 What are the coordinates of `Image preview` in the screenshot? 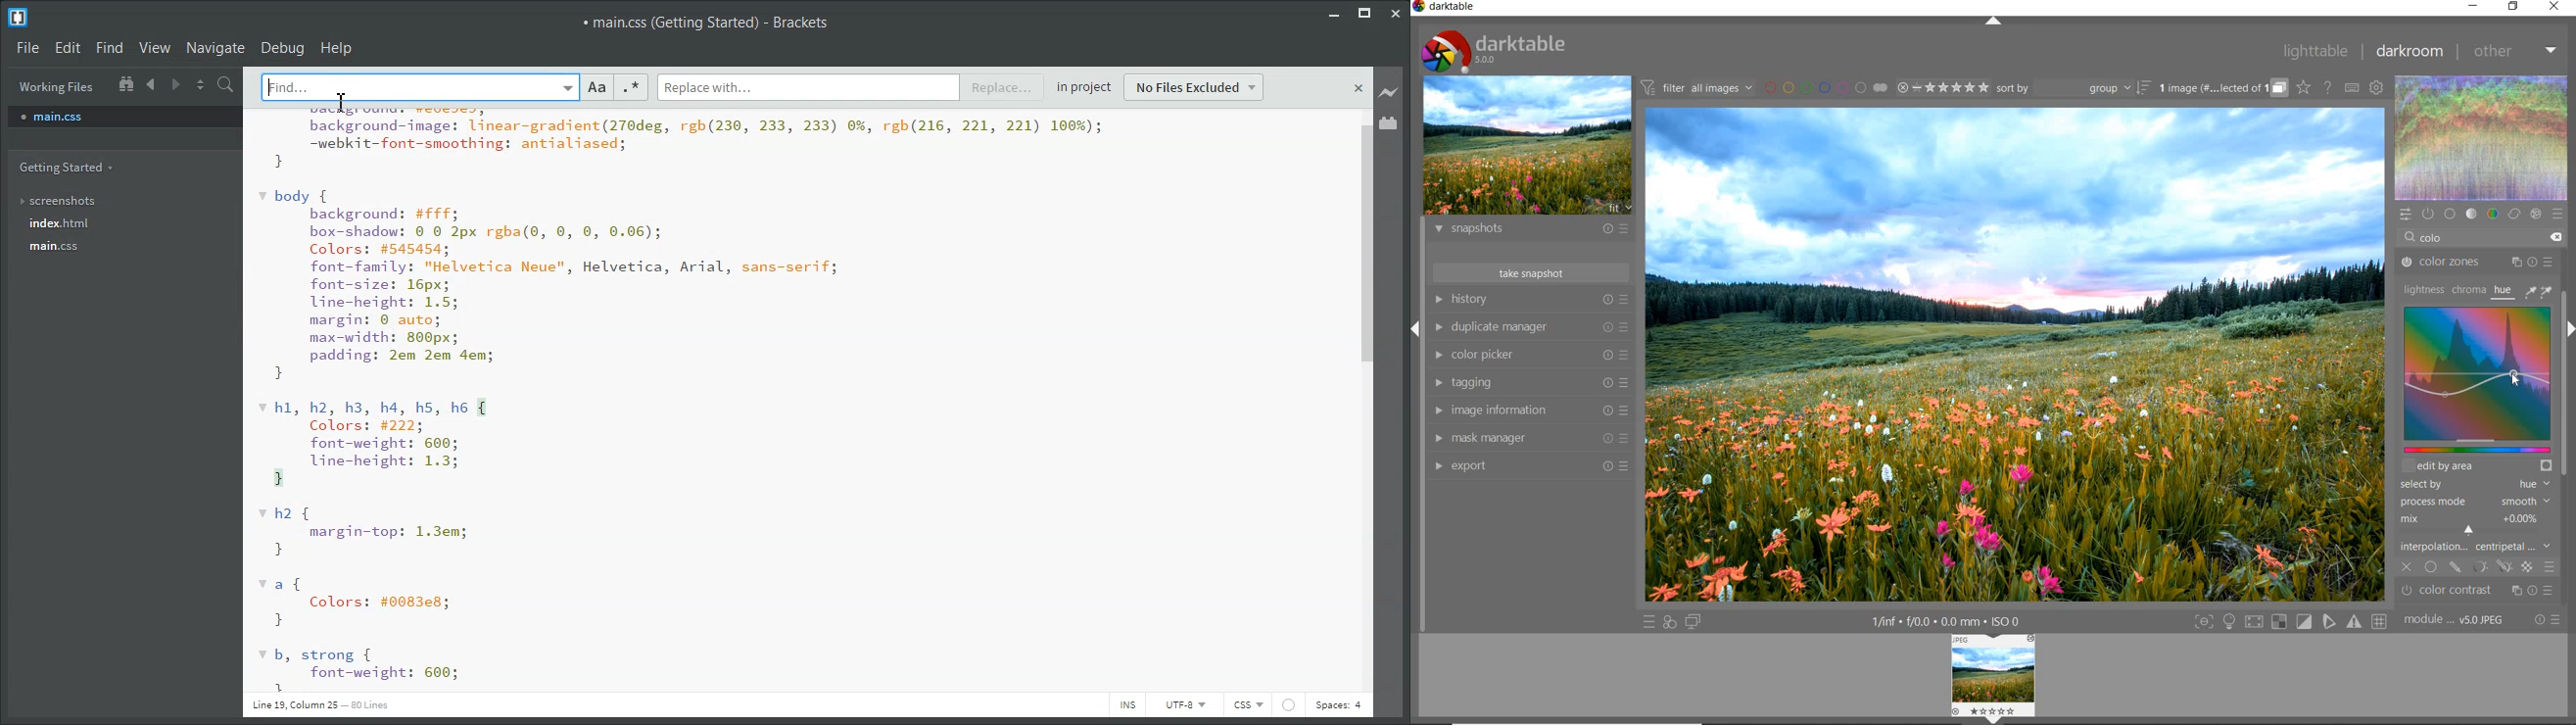 It's located at (1994, 678).